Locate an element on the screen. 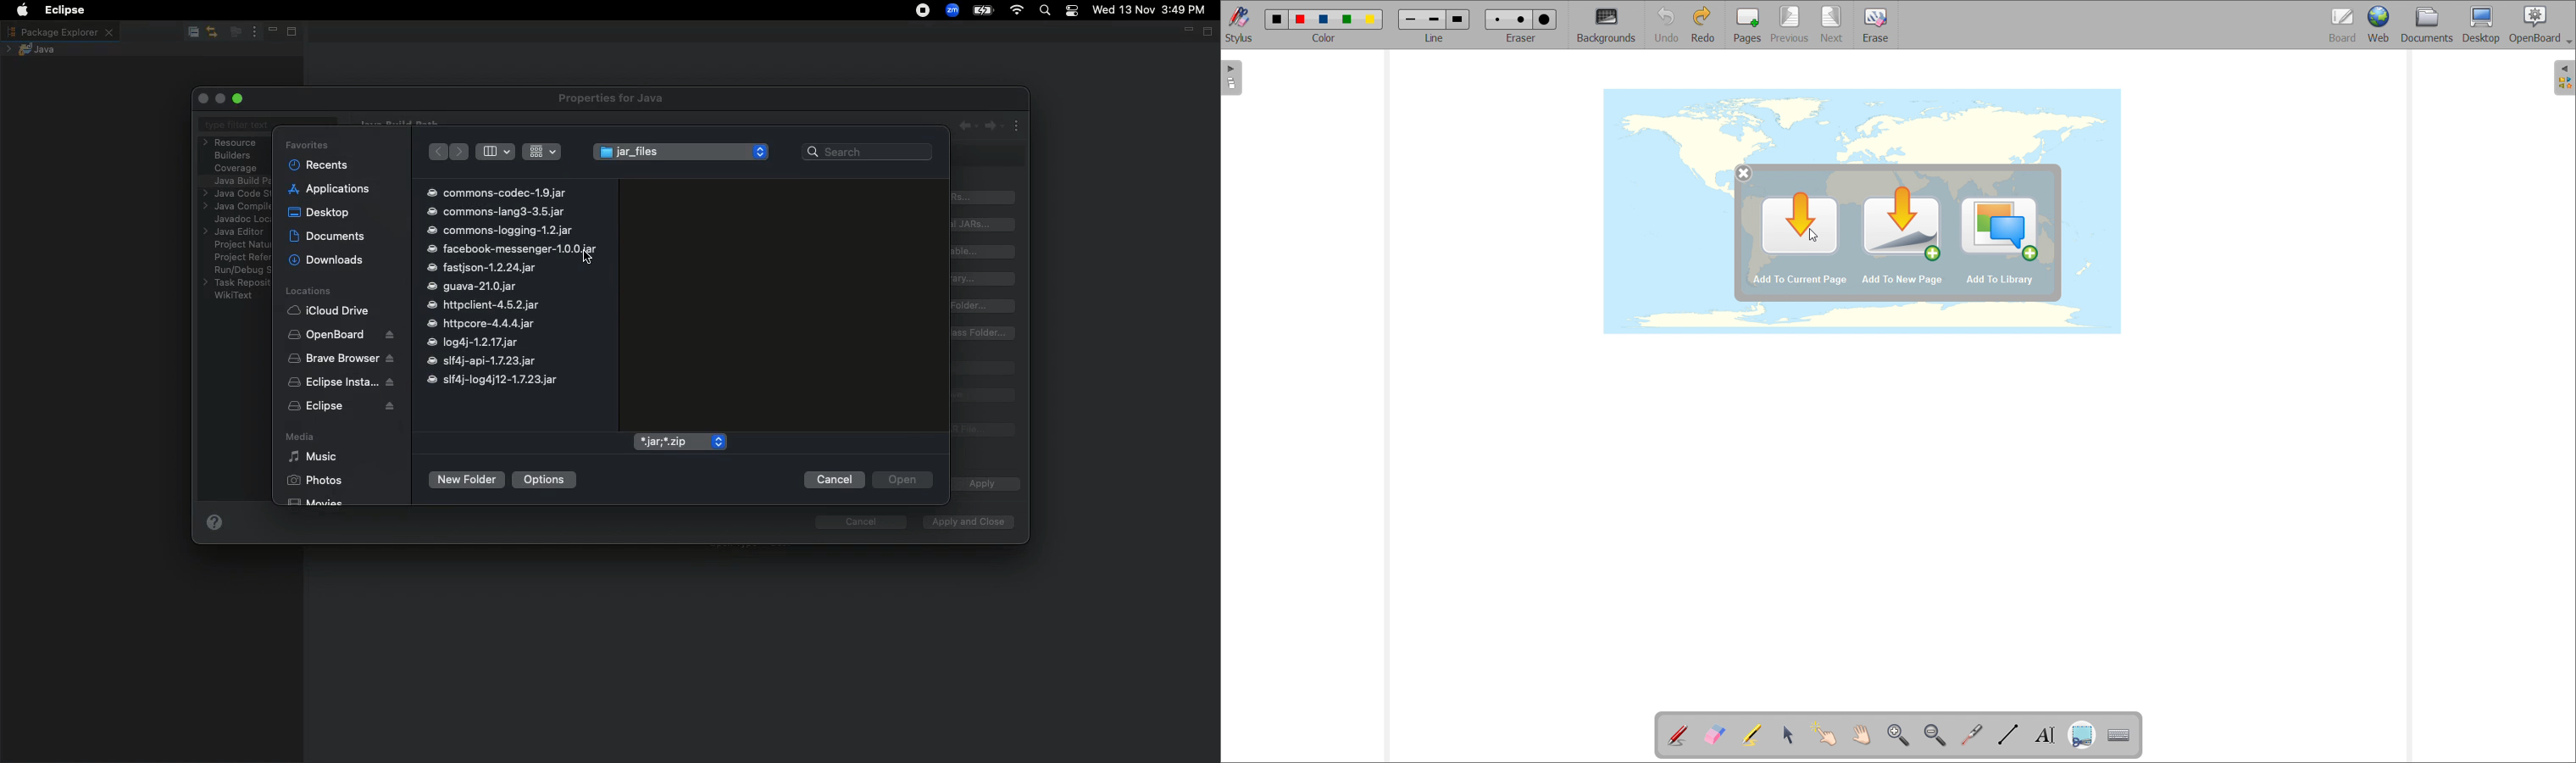  add annotation is located at coordinates (1676, 733).